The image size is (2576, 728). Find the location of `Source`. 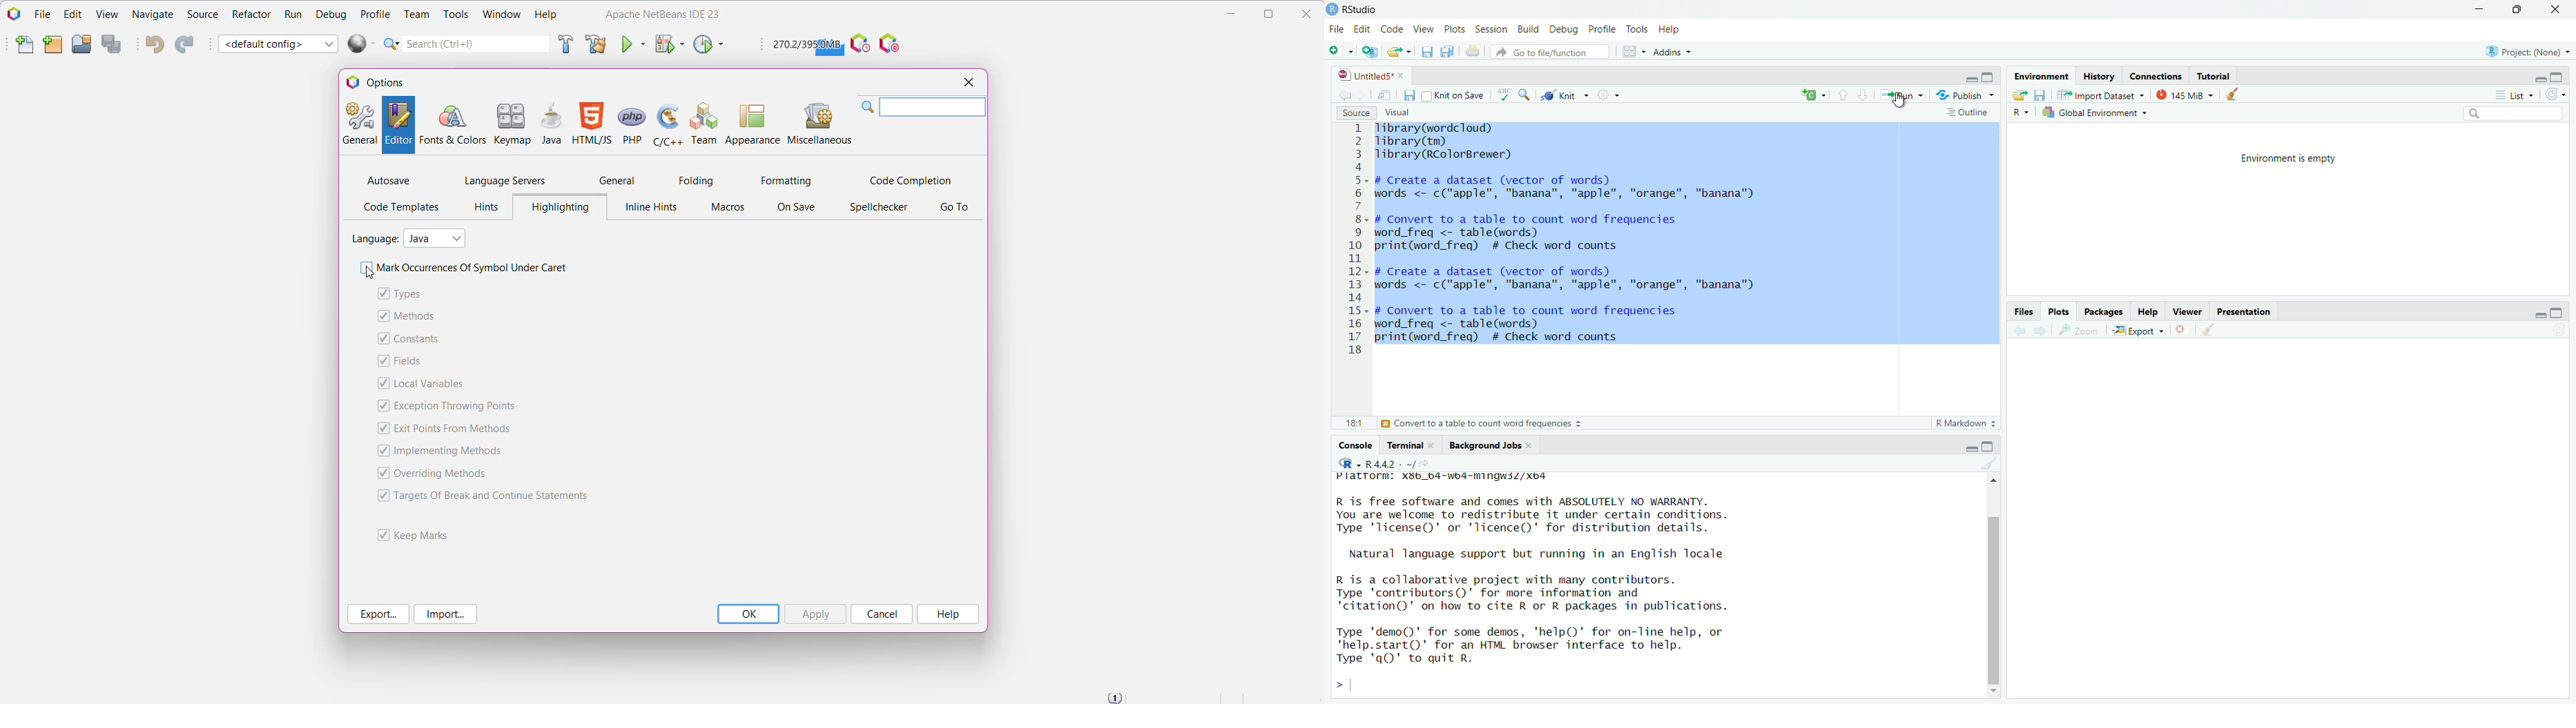

Source is located at coordinates (1354, 113).